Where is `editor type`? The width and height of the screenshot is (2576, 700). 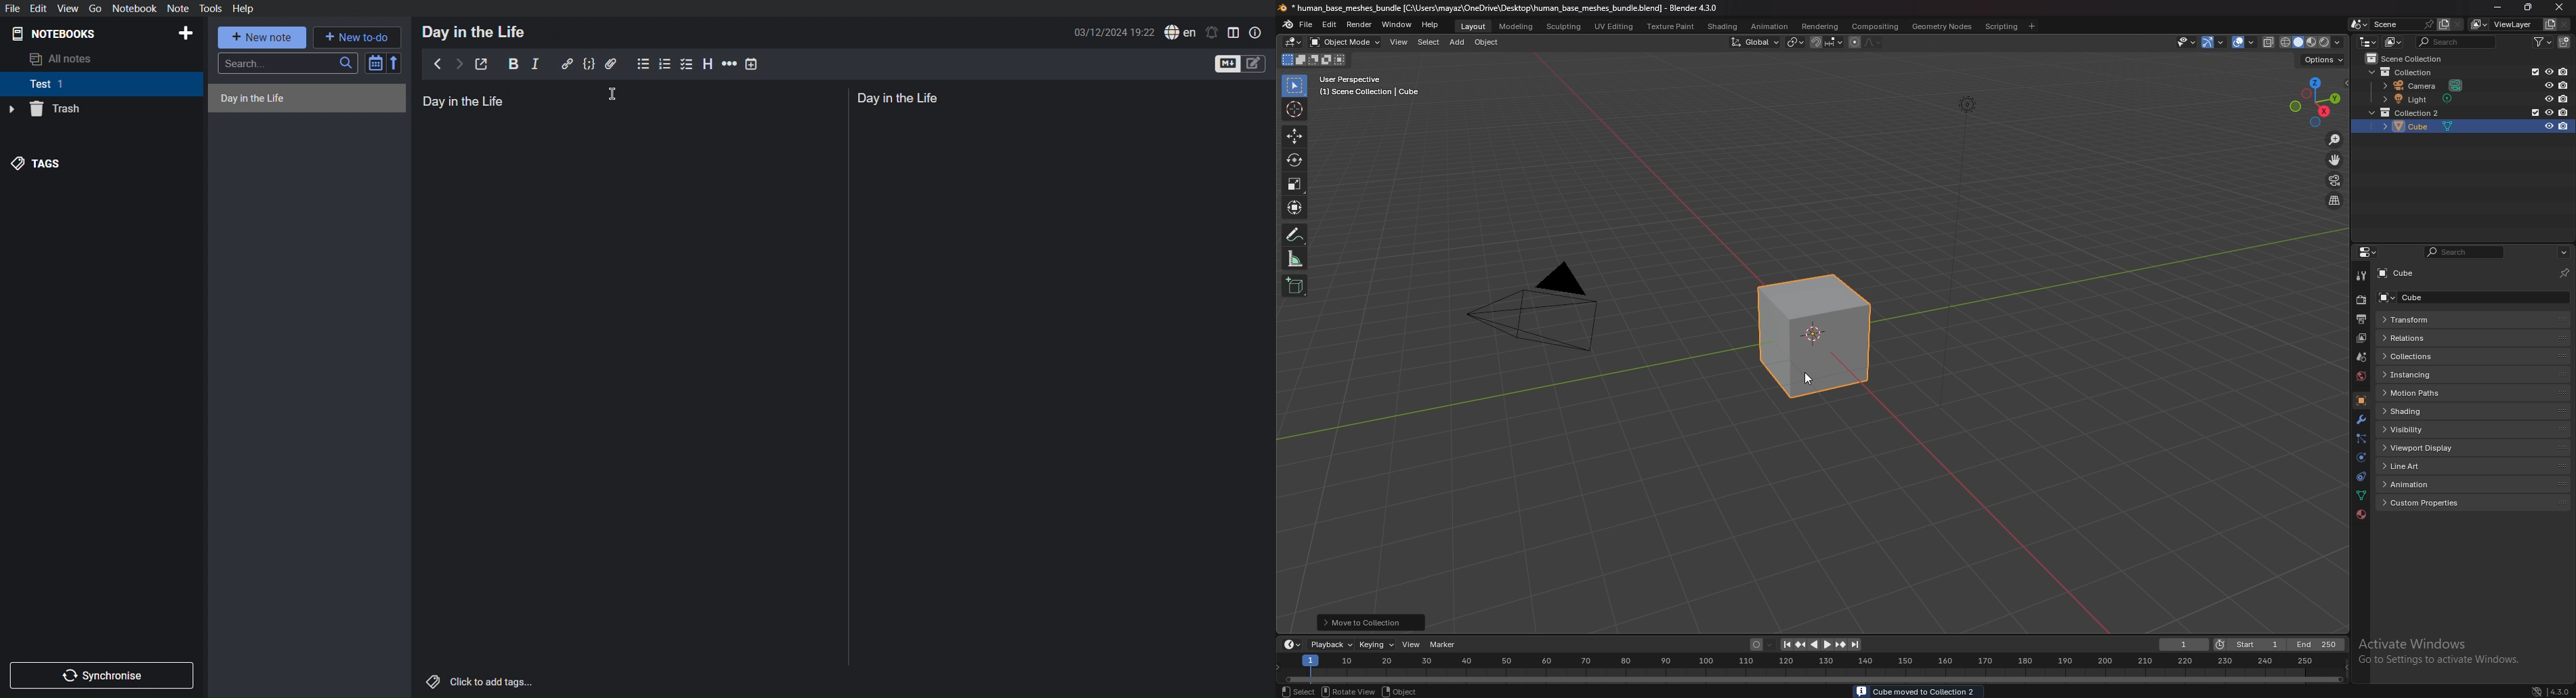
editor type is located at coordinates (2369, 252).